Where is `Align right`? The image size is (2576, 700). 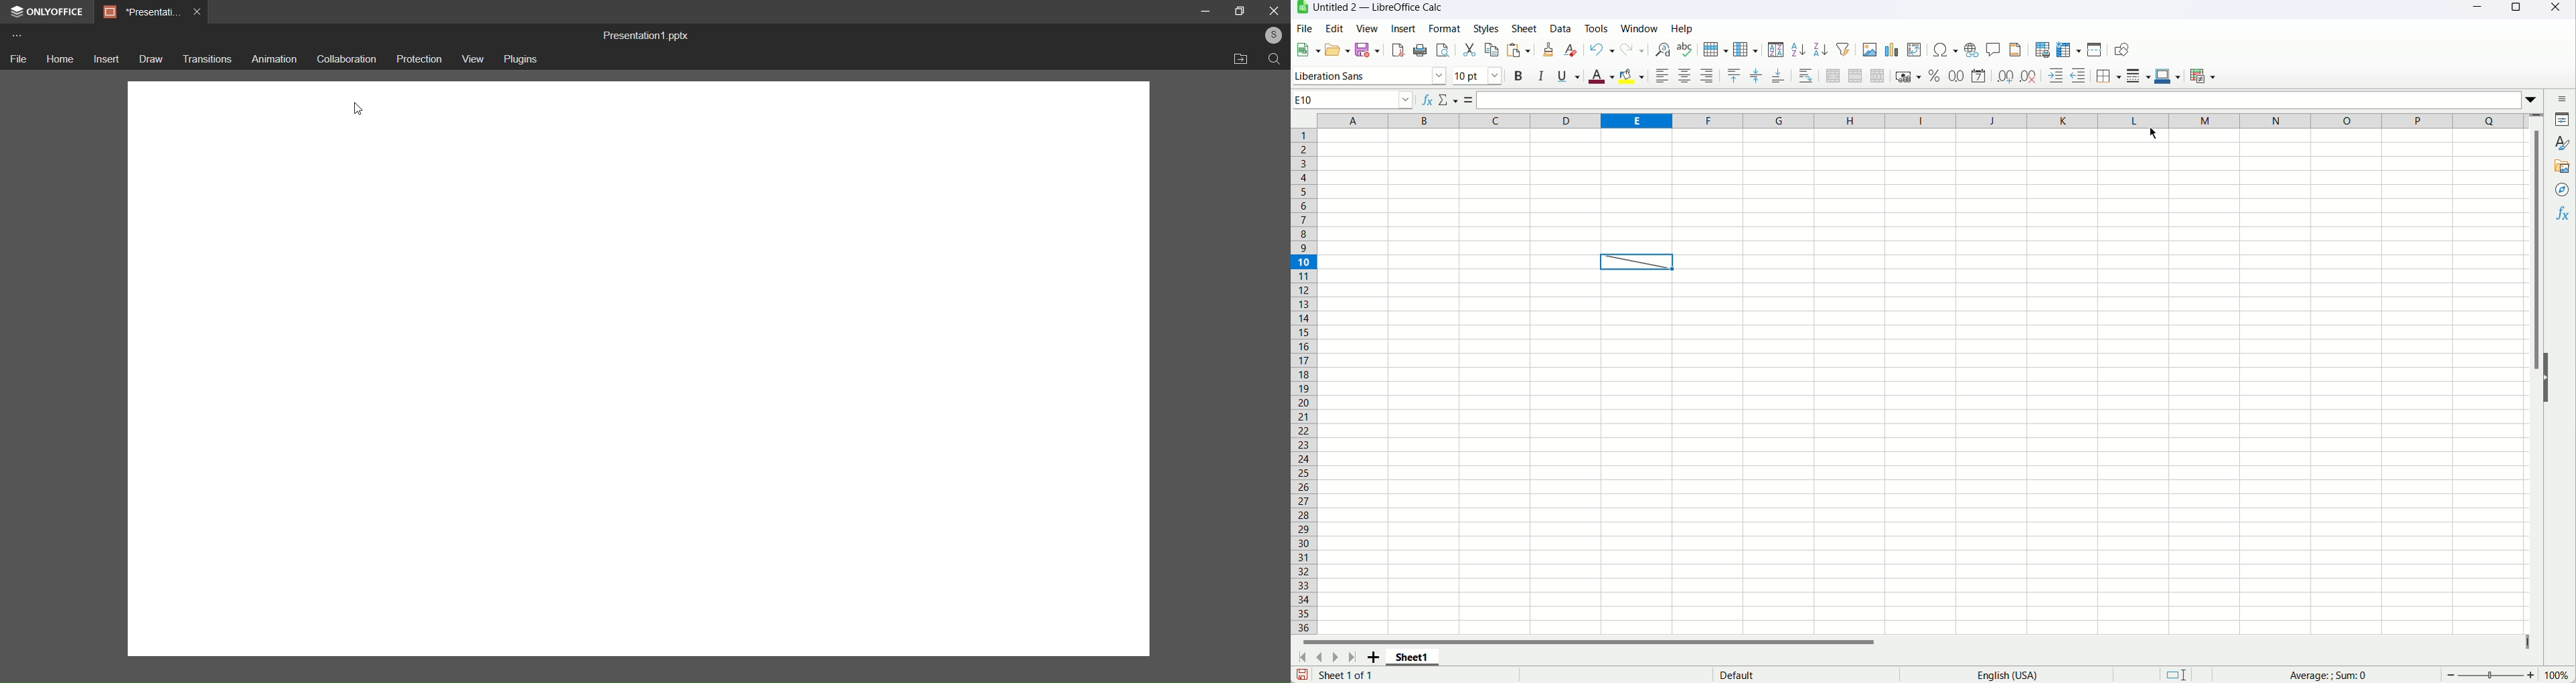
Align right is located at coordinates (1707, 74).